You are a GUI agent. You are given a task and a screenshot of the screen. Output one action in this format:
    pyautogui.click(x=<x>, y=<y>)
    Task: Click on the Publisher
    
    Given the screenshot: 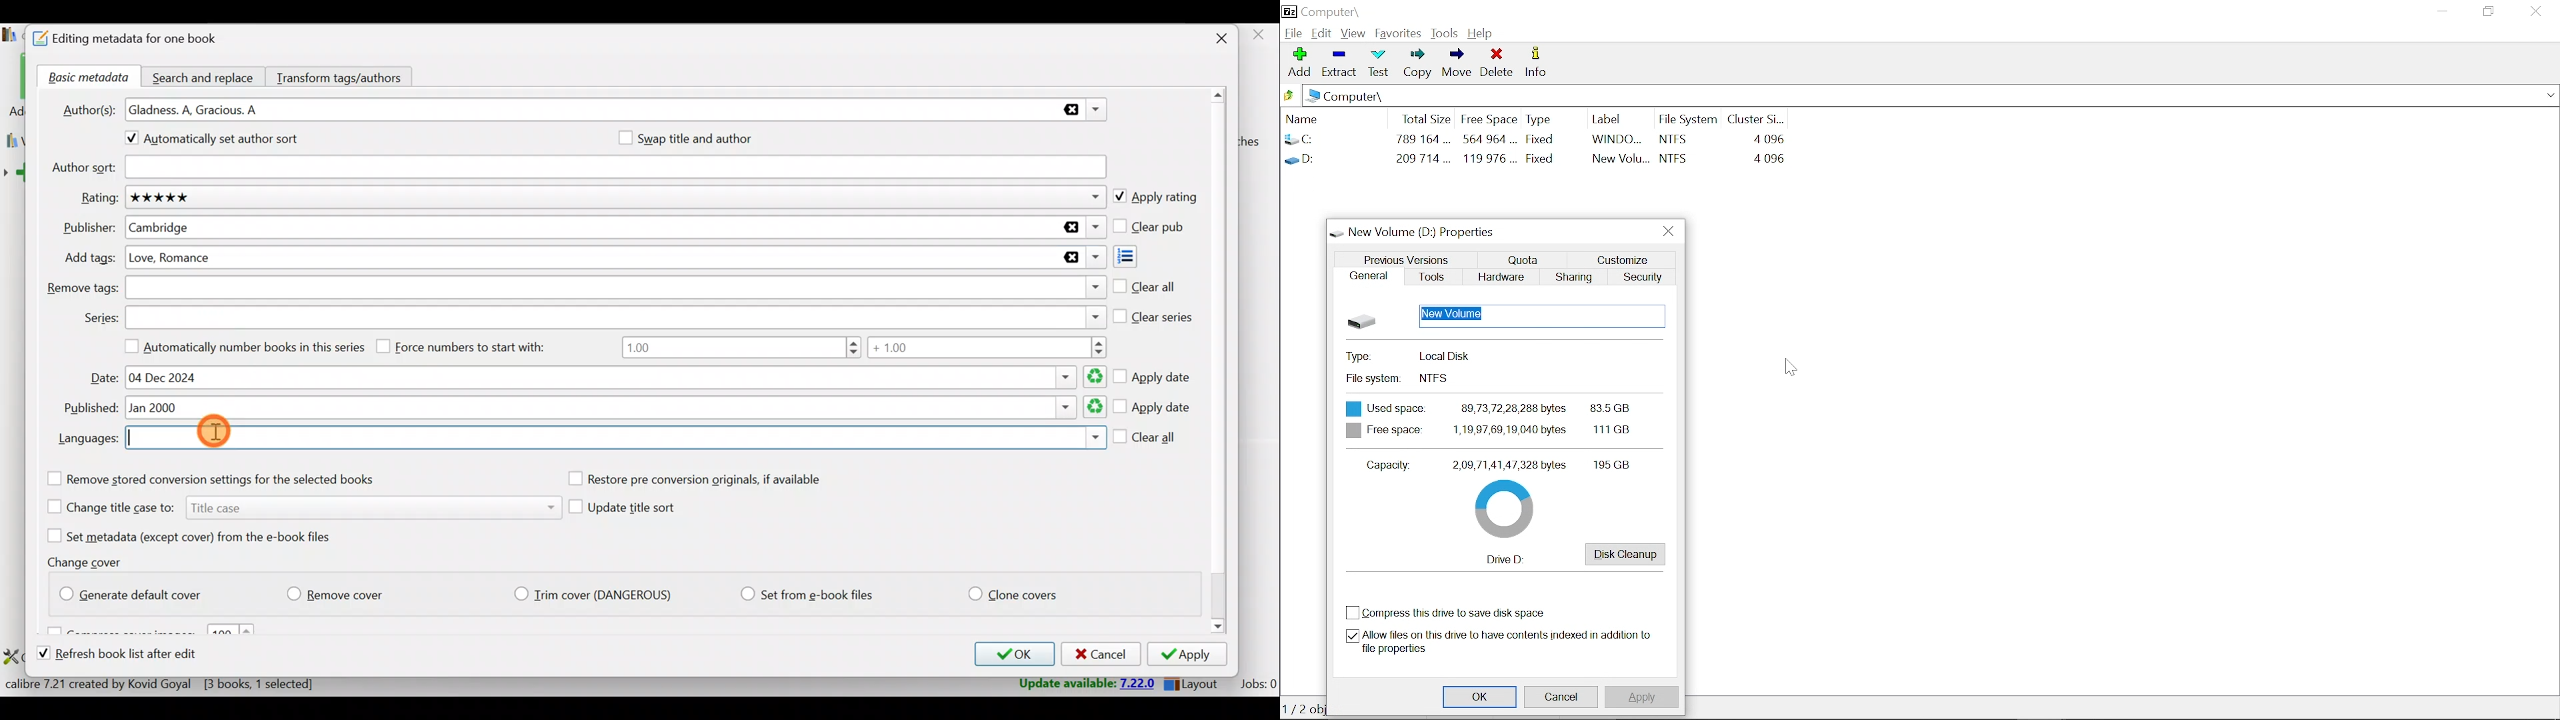 What is the action you would take?
    pyautogui.click(x=615, y=229)
    